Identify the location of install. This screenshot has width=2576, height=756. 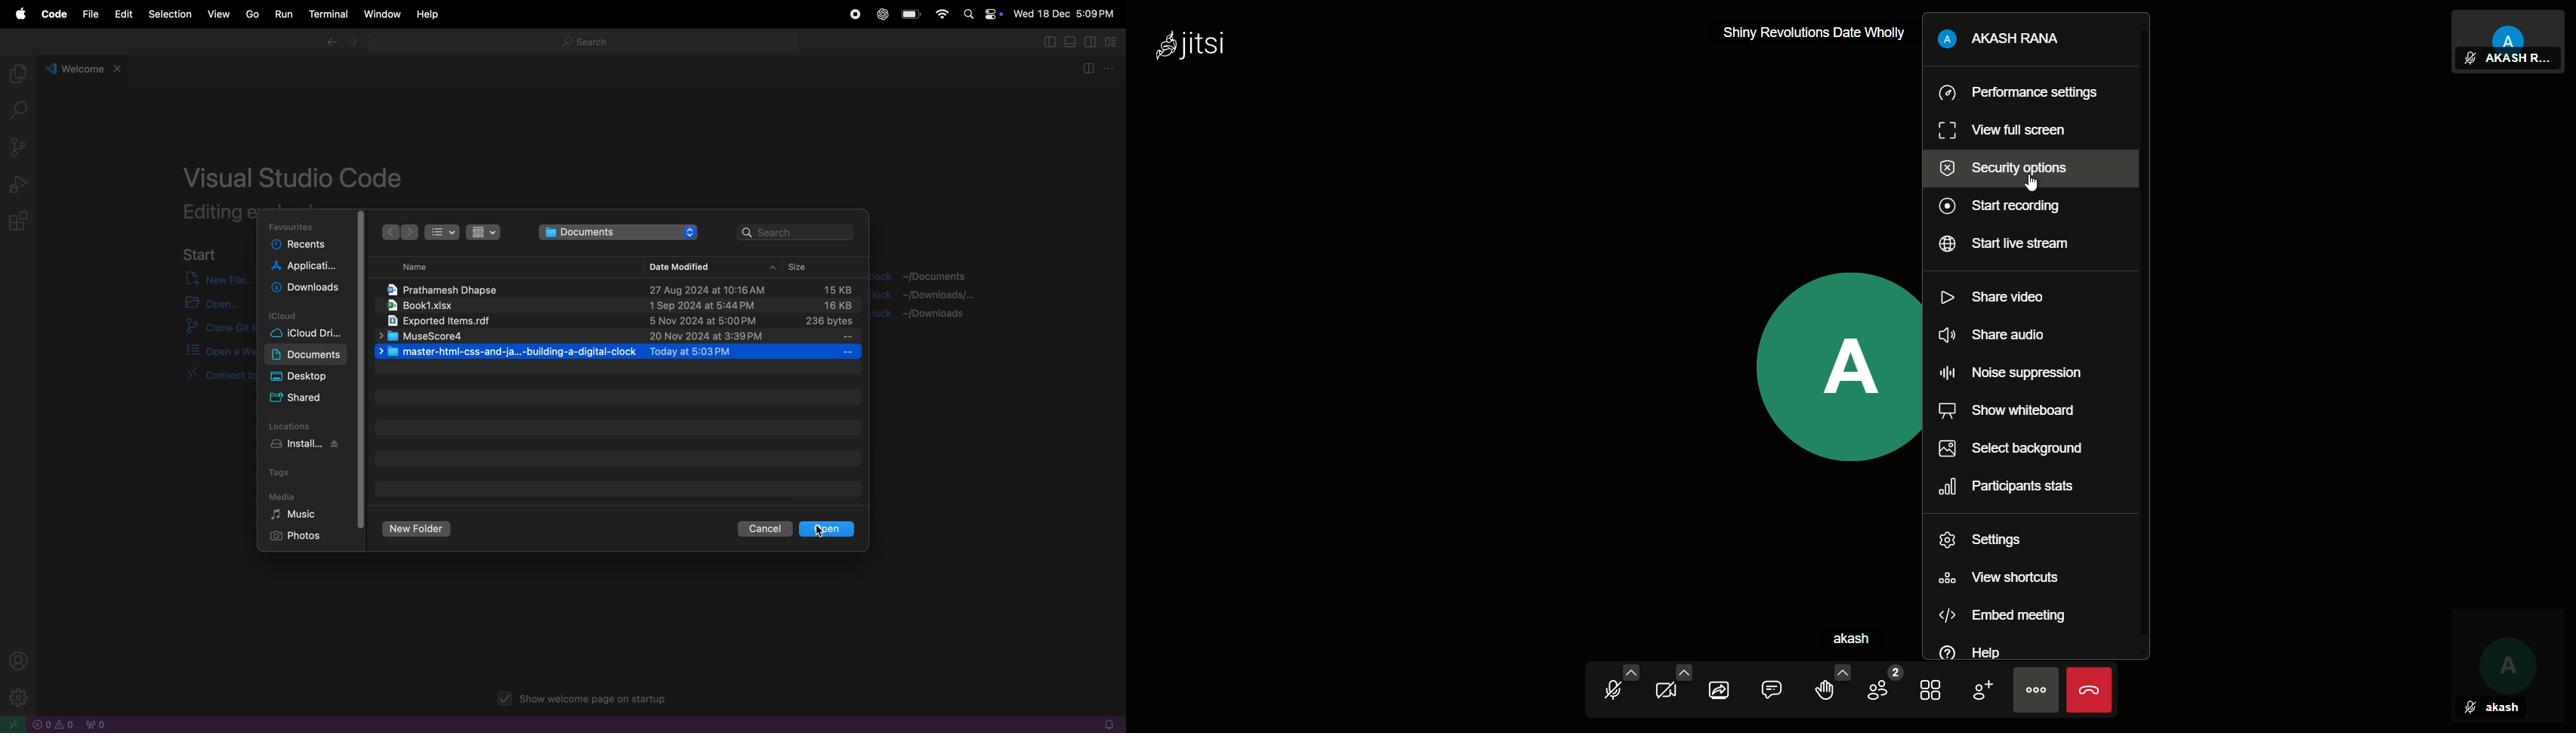
(312, 445).